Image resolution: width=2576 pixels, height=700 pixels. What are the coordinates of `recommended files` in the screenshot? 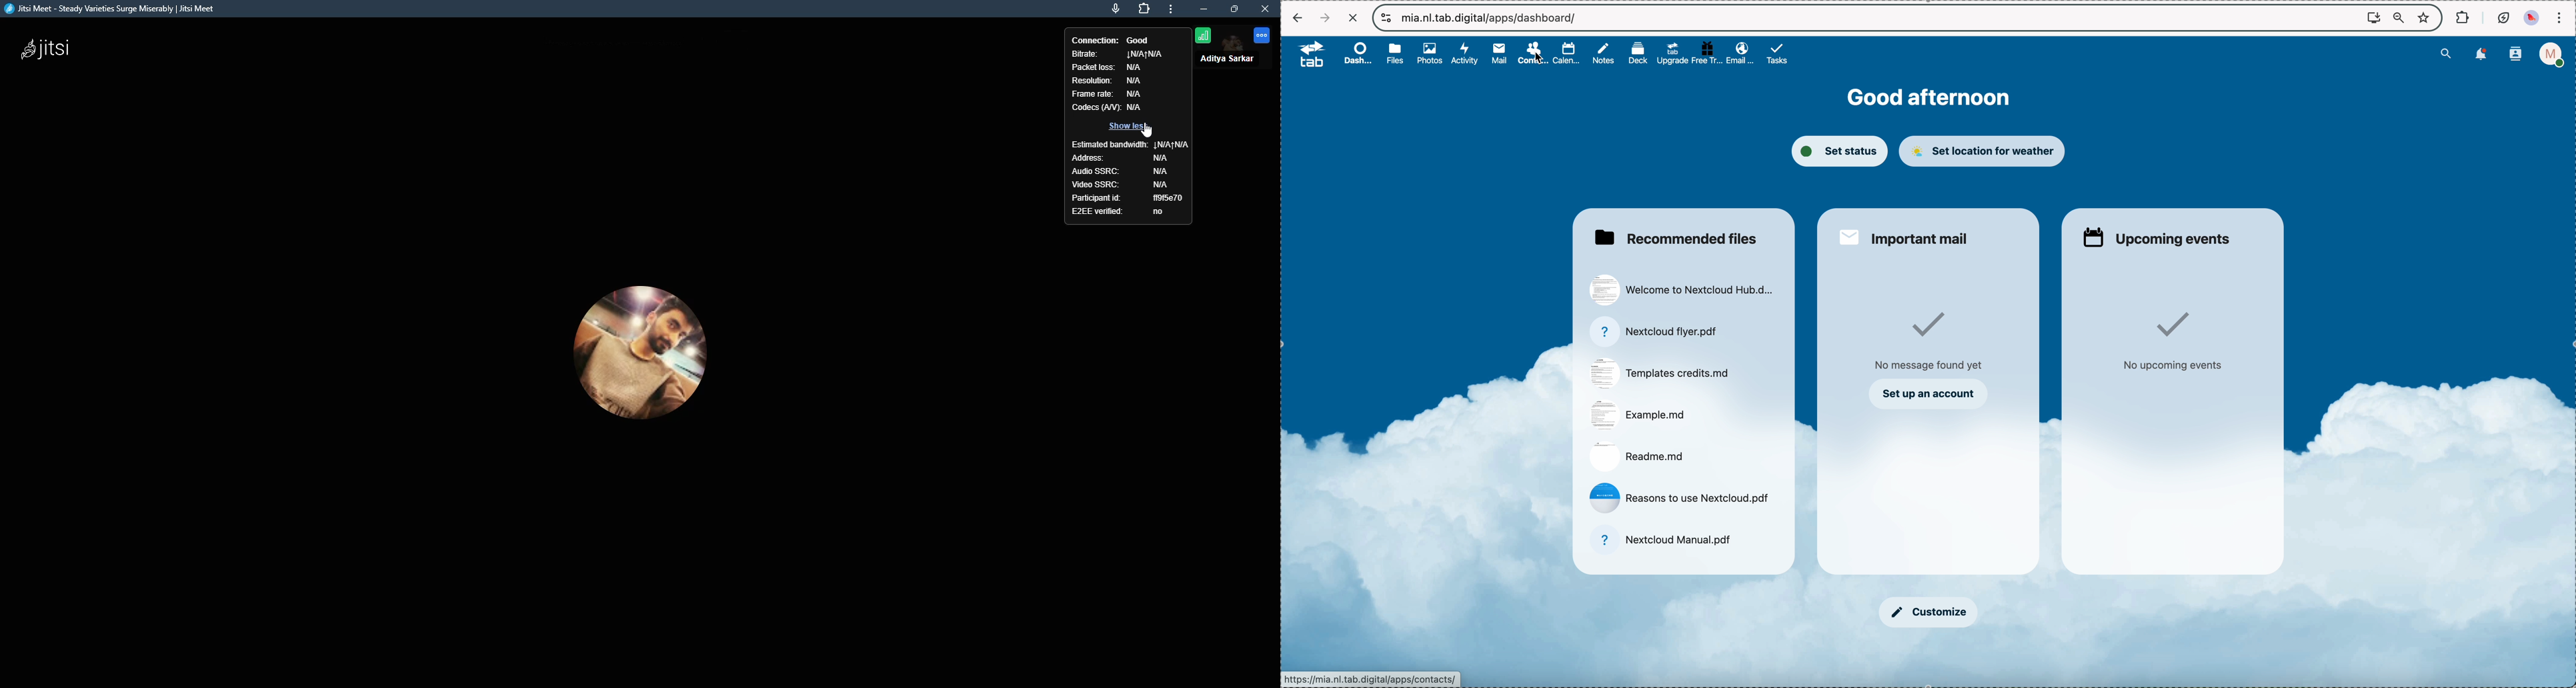 It's located at (1676, 237).